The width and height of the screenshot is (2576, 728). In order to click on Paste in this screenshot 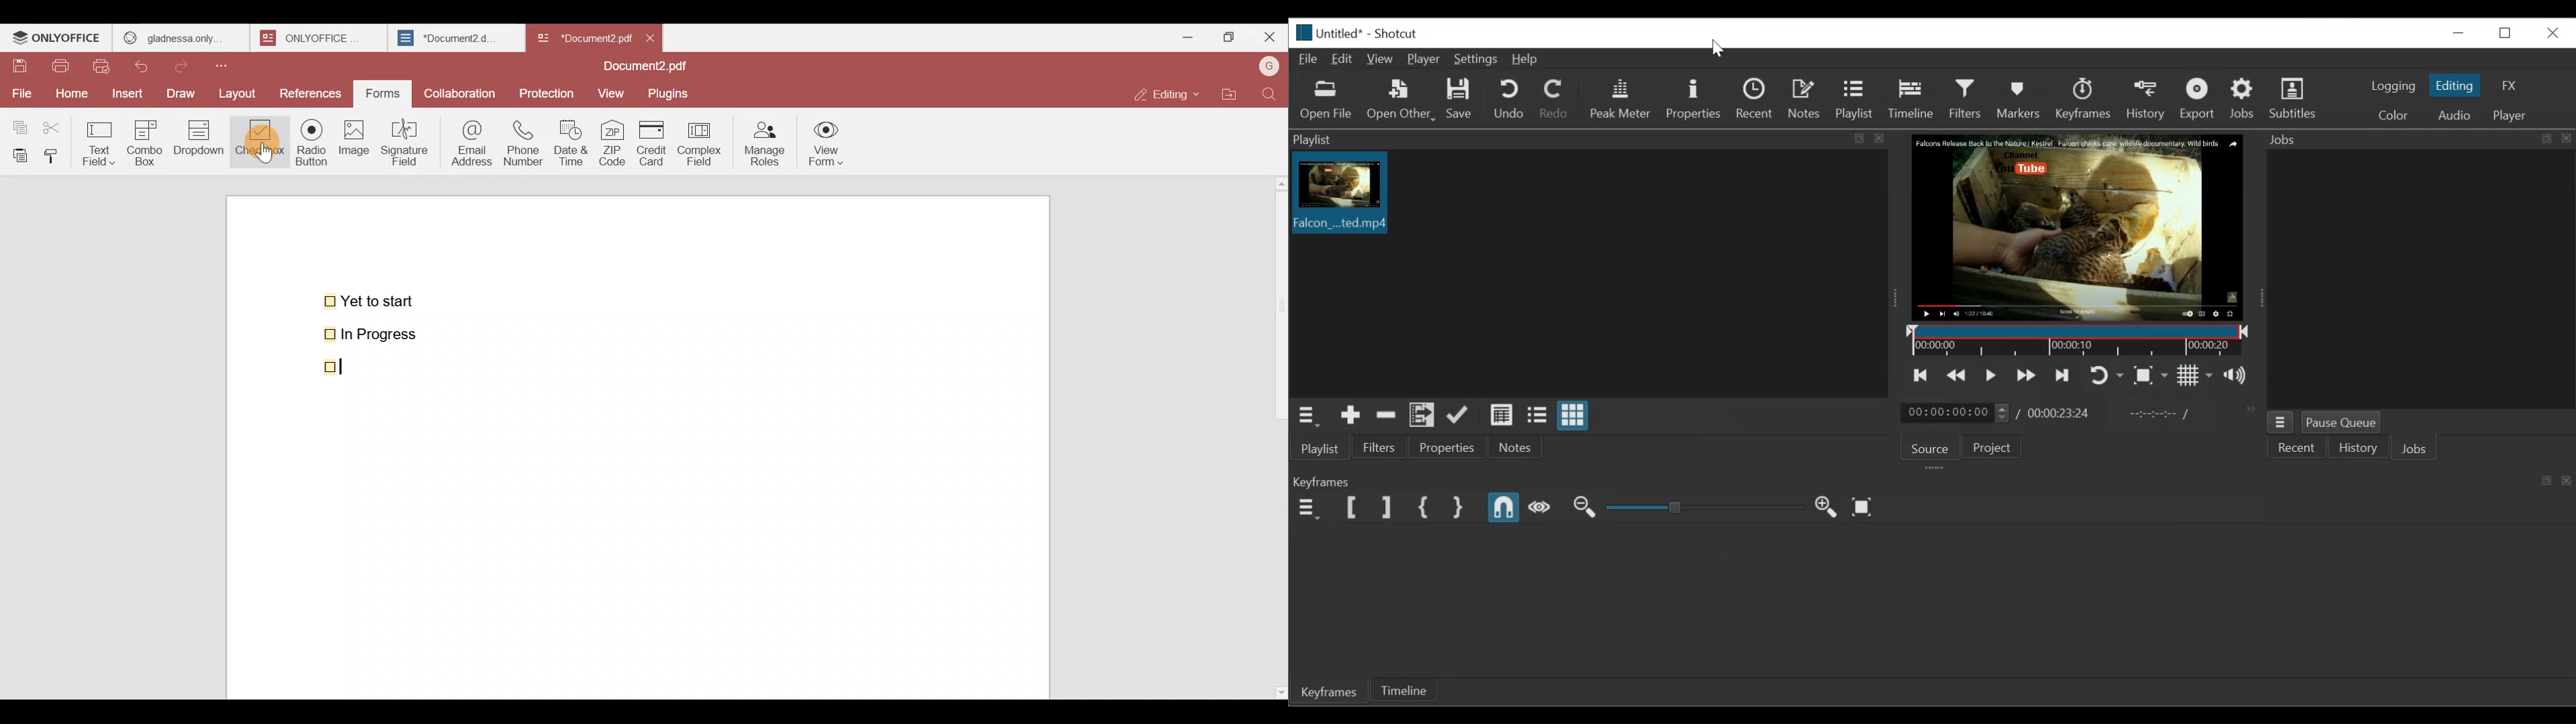, I will do `click(17, 154)`.